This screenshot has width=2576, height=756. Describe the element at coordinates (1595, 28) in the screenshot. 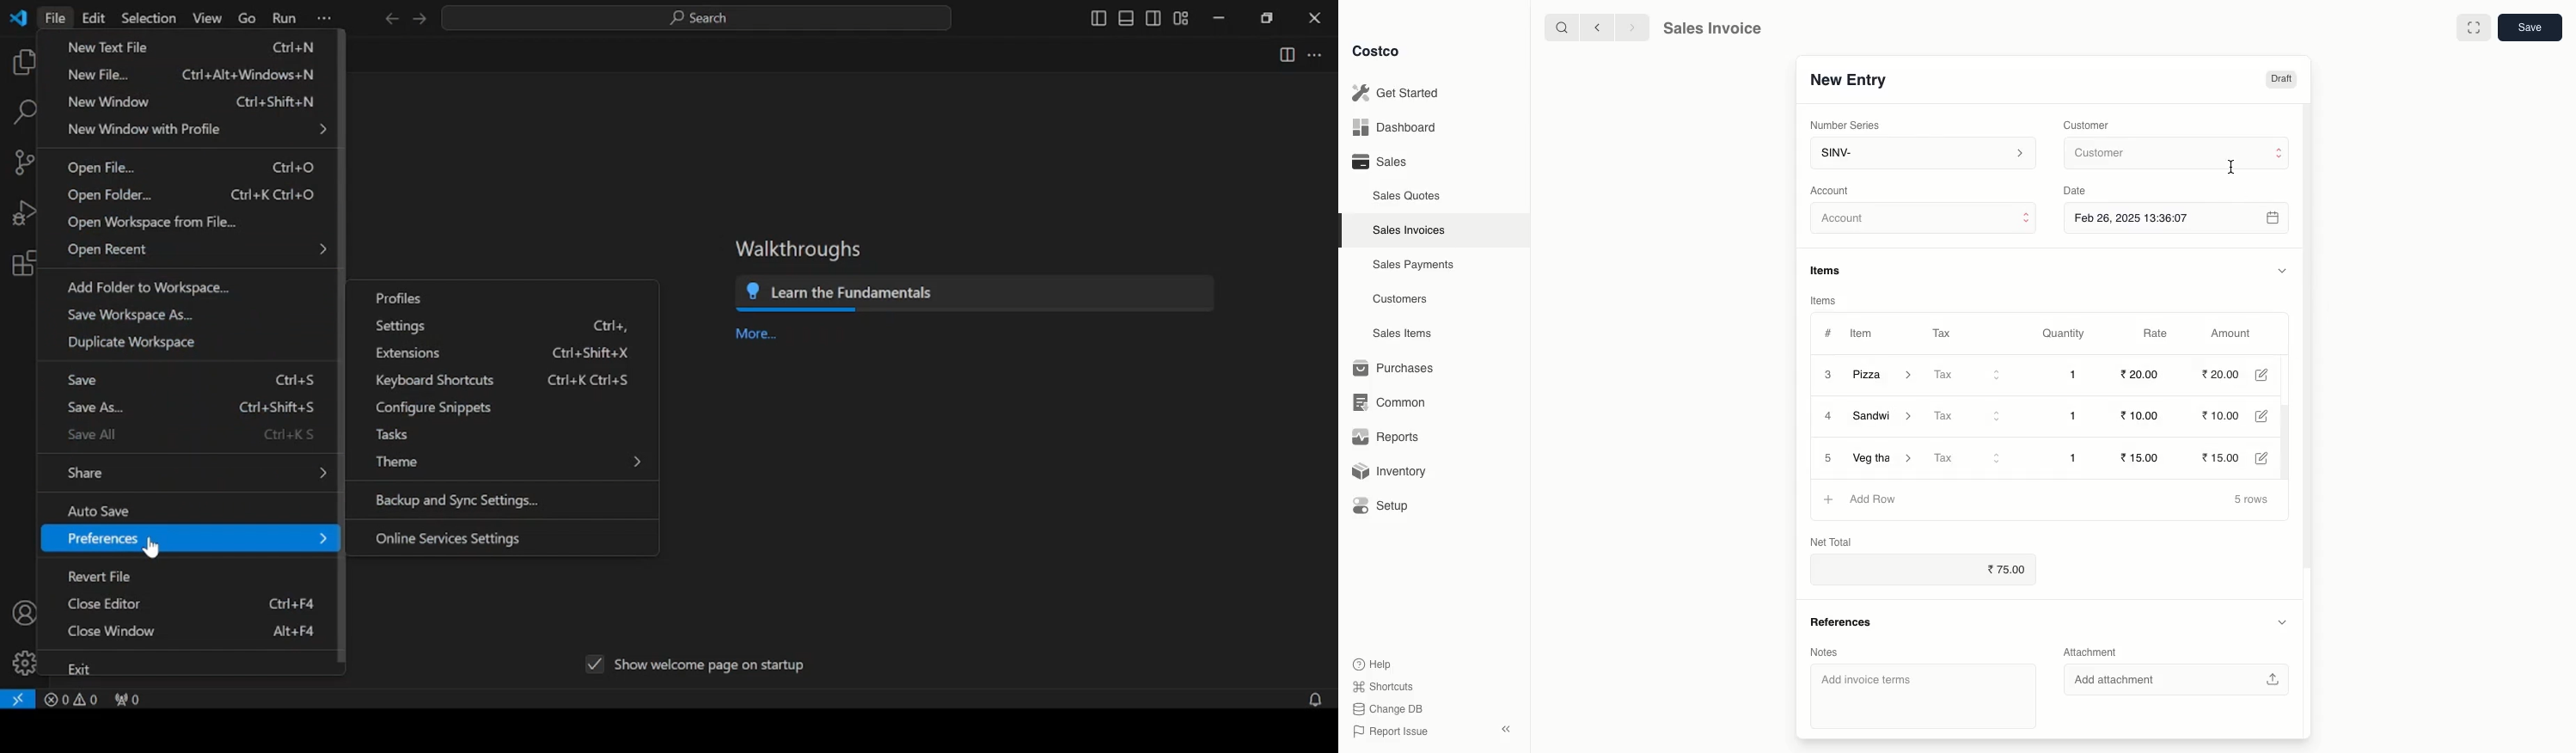

I see `Back` at that location.